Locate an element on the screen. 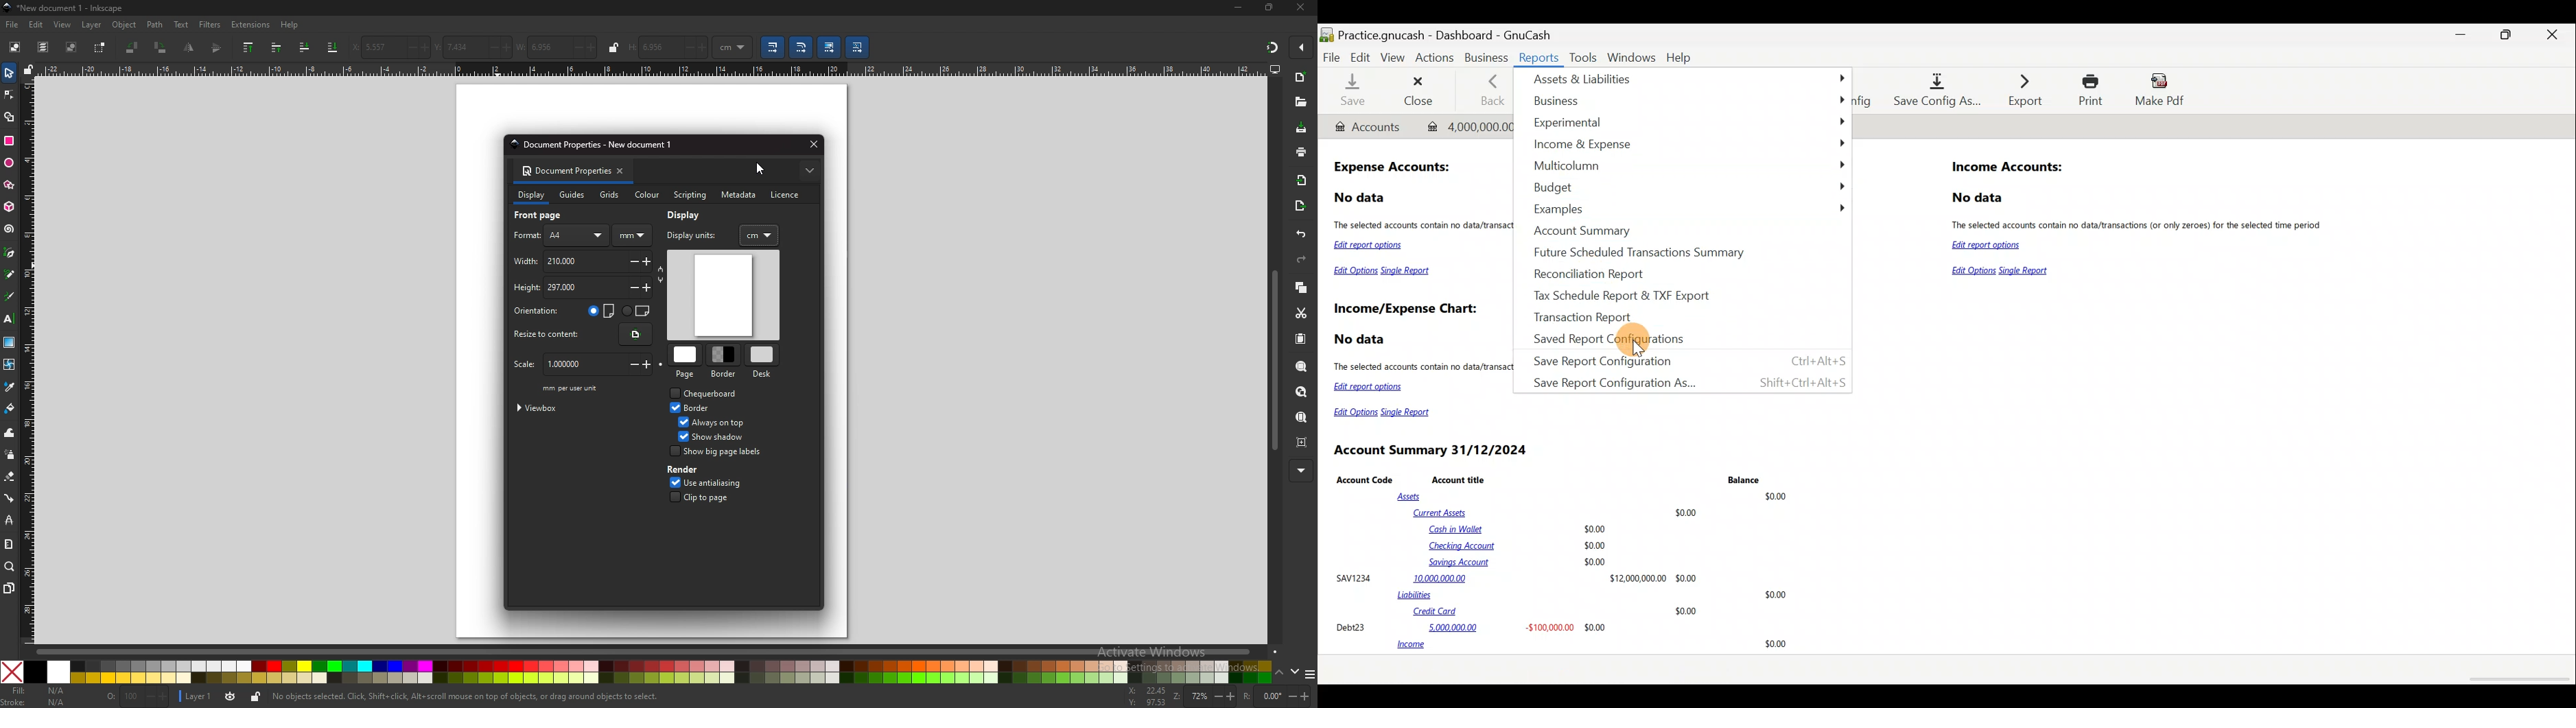  Save Report Configuration As... Shift+Ctrl+Alt+S is located at coordinates (1686, 382).